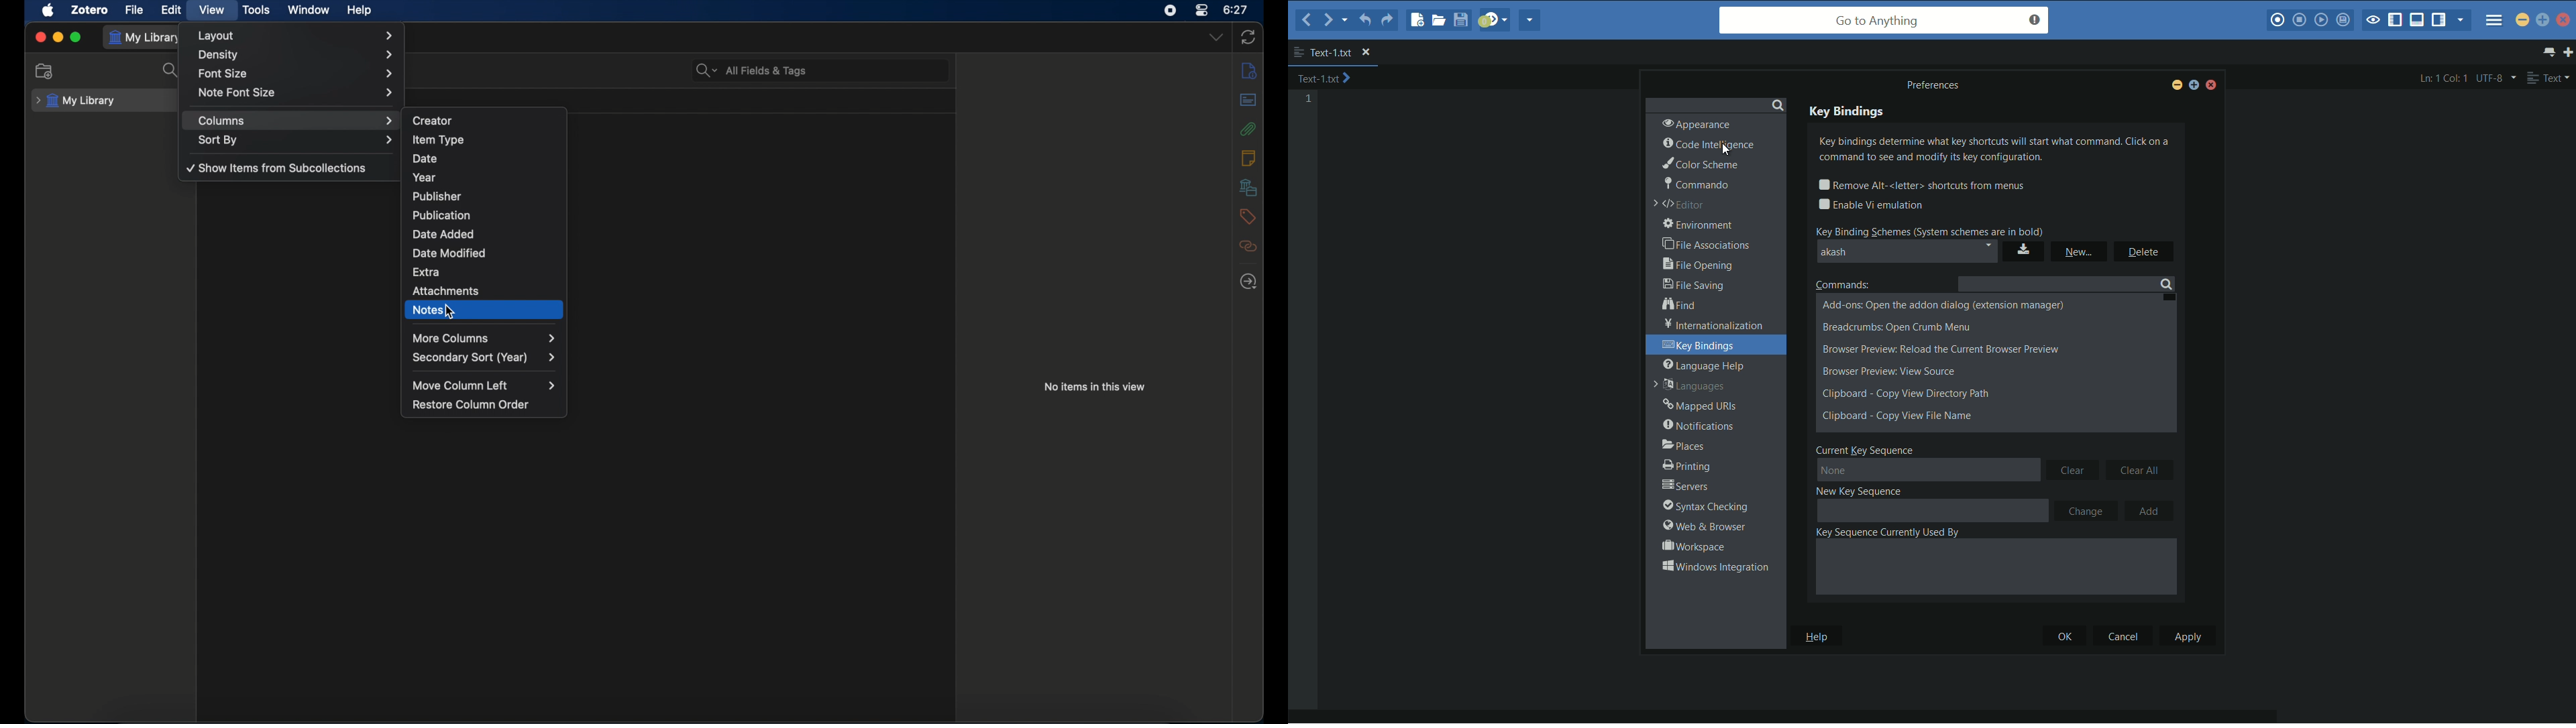 The width and height of the screenshot is (2576, 728). I want to click on publication, so click(441, 215).